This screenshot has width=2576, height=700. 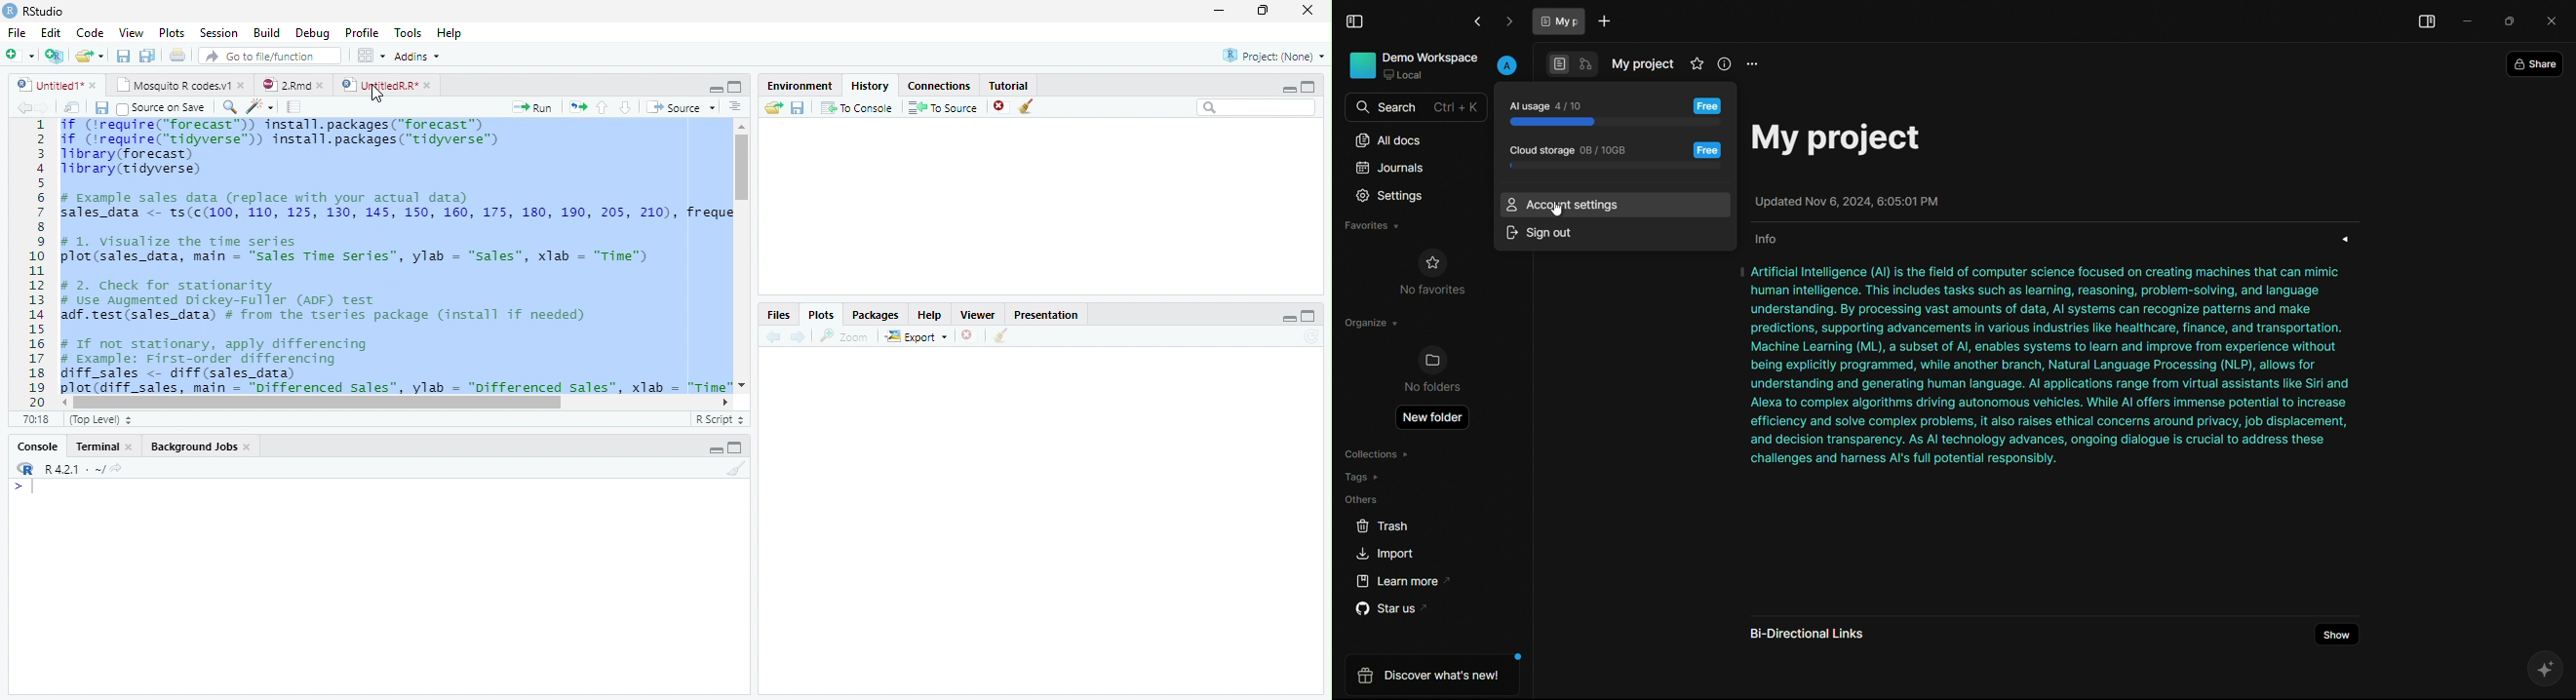 I want to click on account settings, so click(x=1560, y=204).